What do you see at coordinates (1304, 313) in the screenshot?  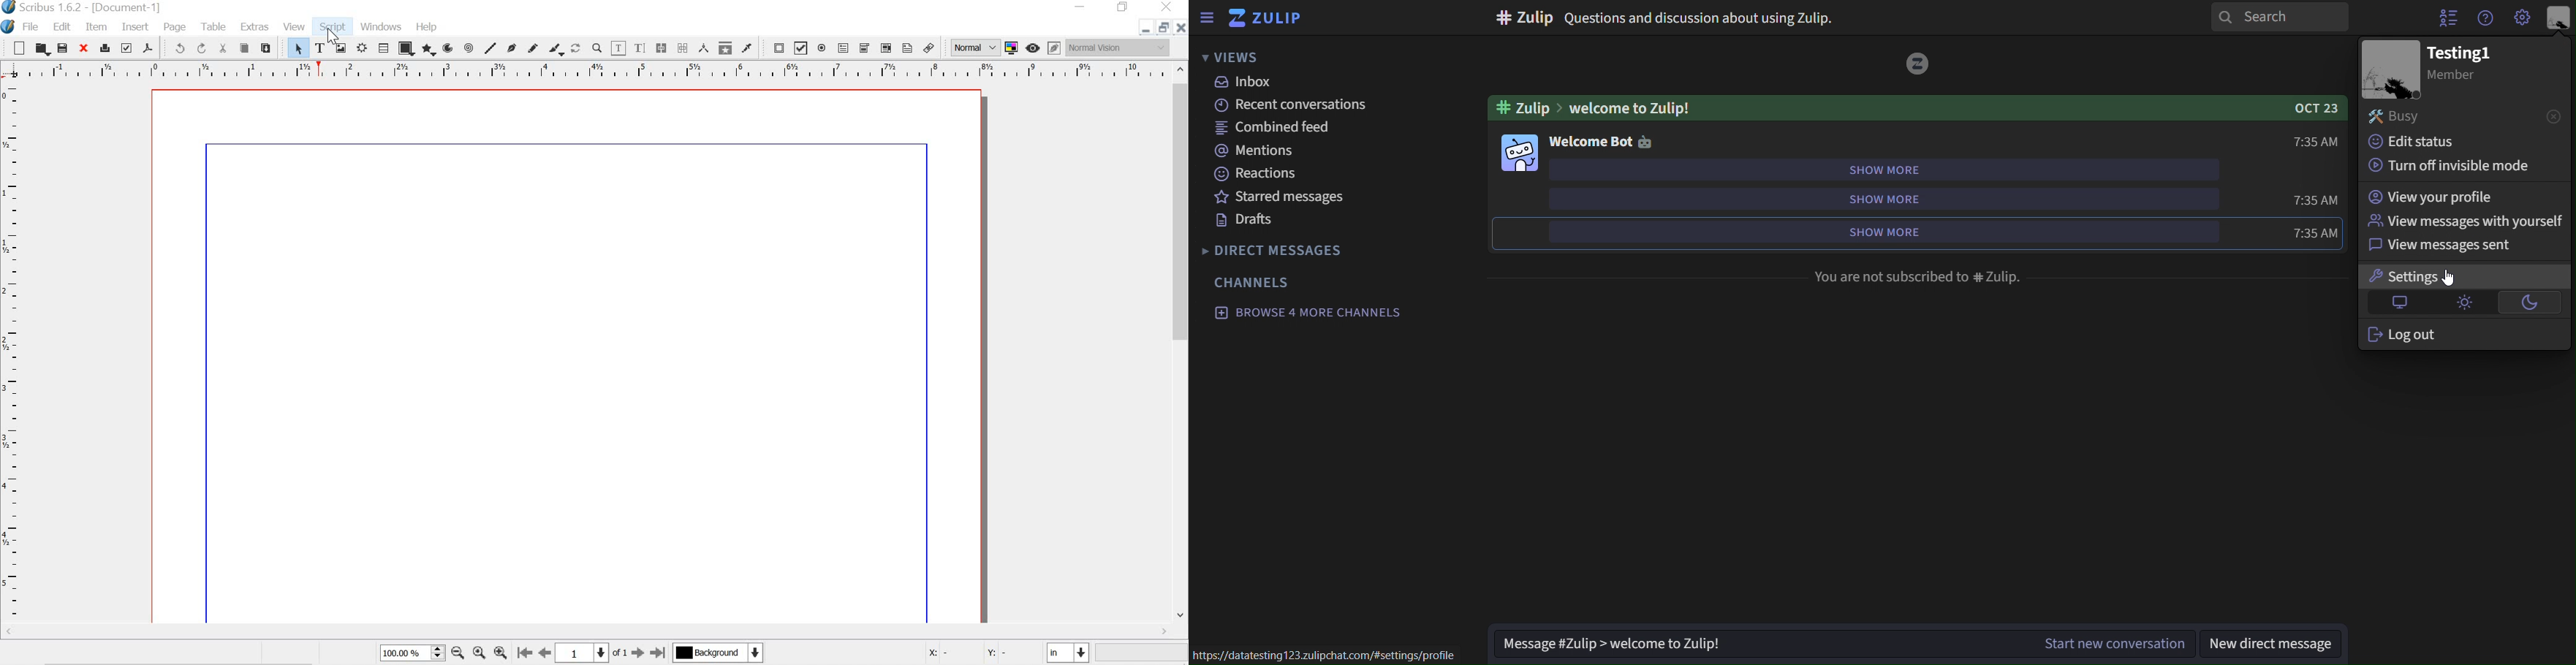 I see `browse 4 more channels` at bounding box center [1304, 313].